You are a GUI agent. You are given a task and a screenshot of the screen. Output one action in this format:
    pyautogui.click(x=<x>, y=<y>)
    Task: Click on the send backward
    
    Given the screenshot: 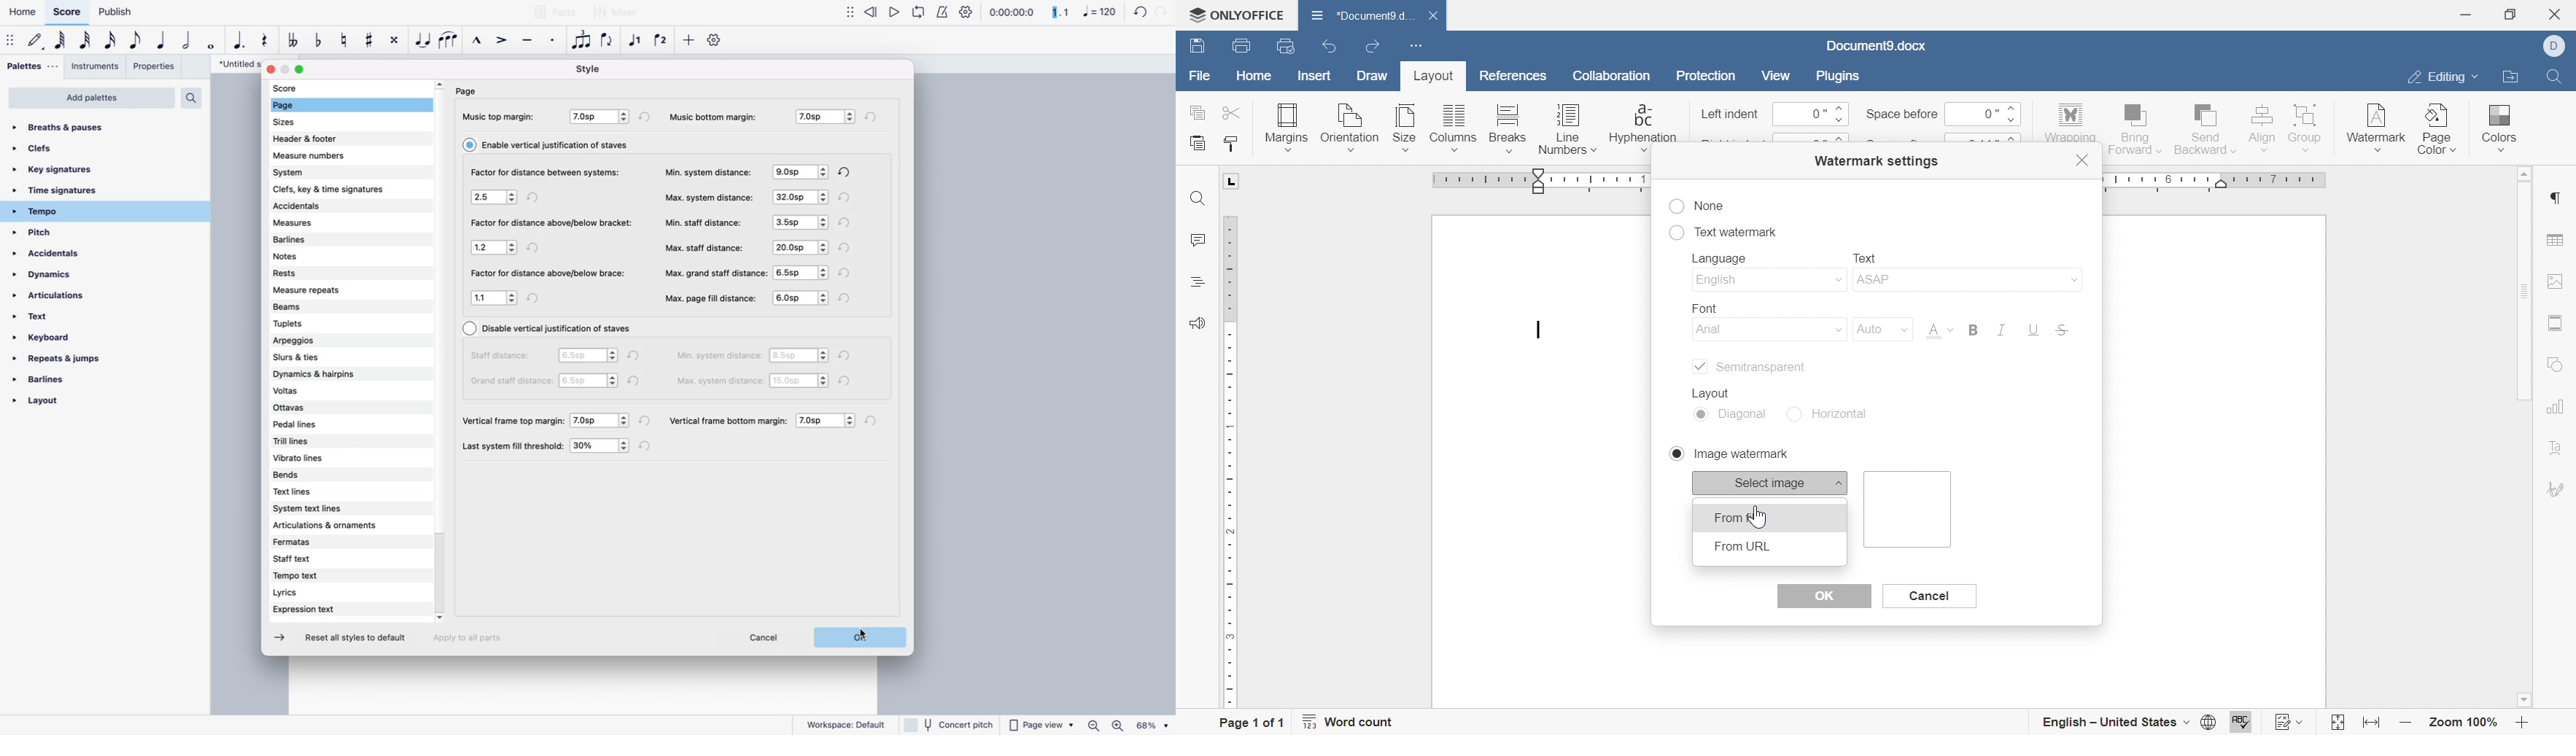 What is the action you would take?
    pyautogui.click(x=2206, y=127)
    